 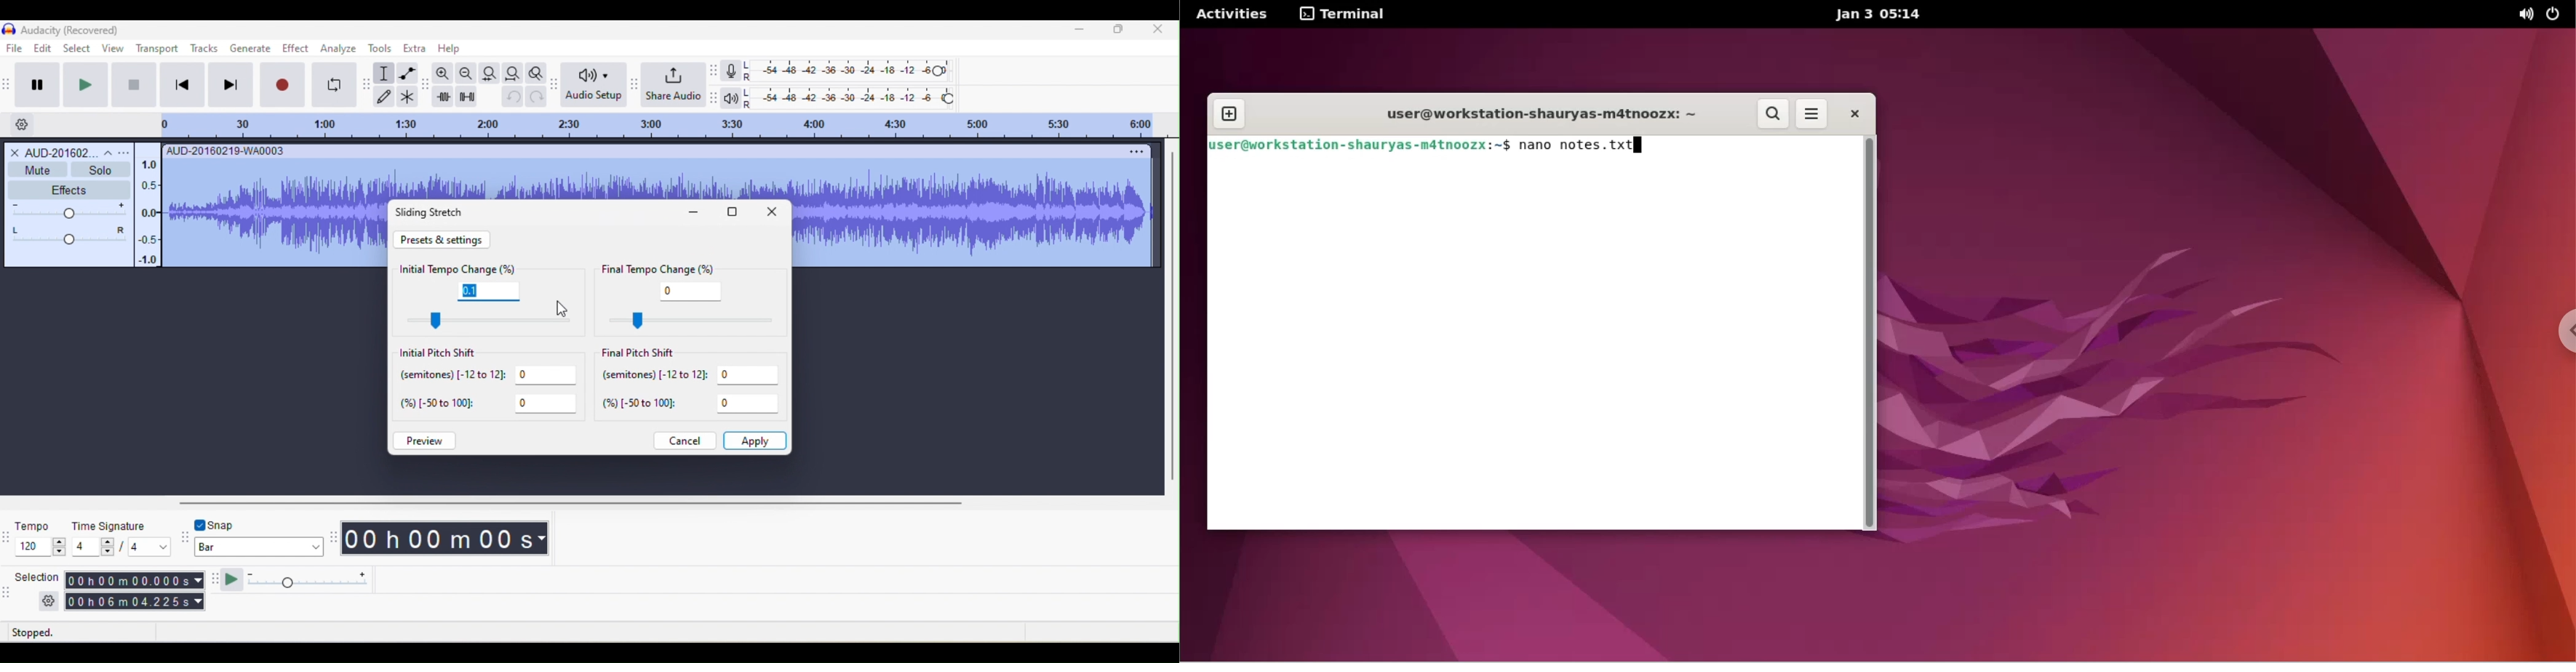 What do you see at coordinates (848, 69) in the screenshot?
I see `recording level` at bounding box center [848, 69].